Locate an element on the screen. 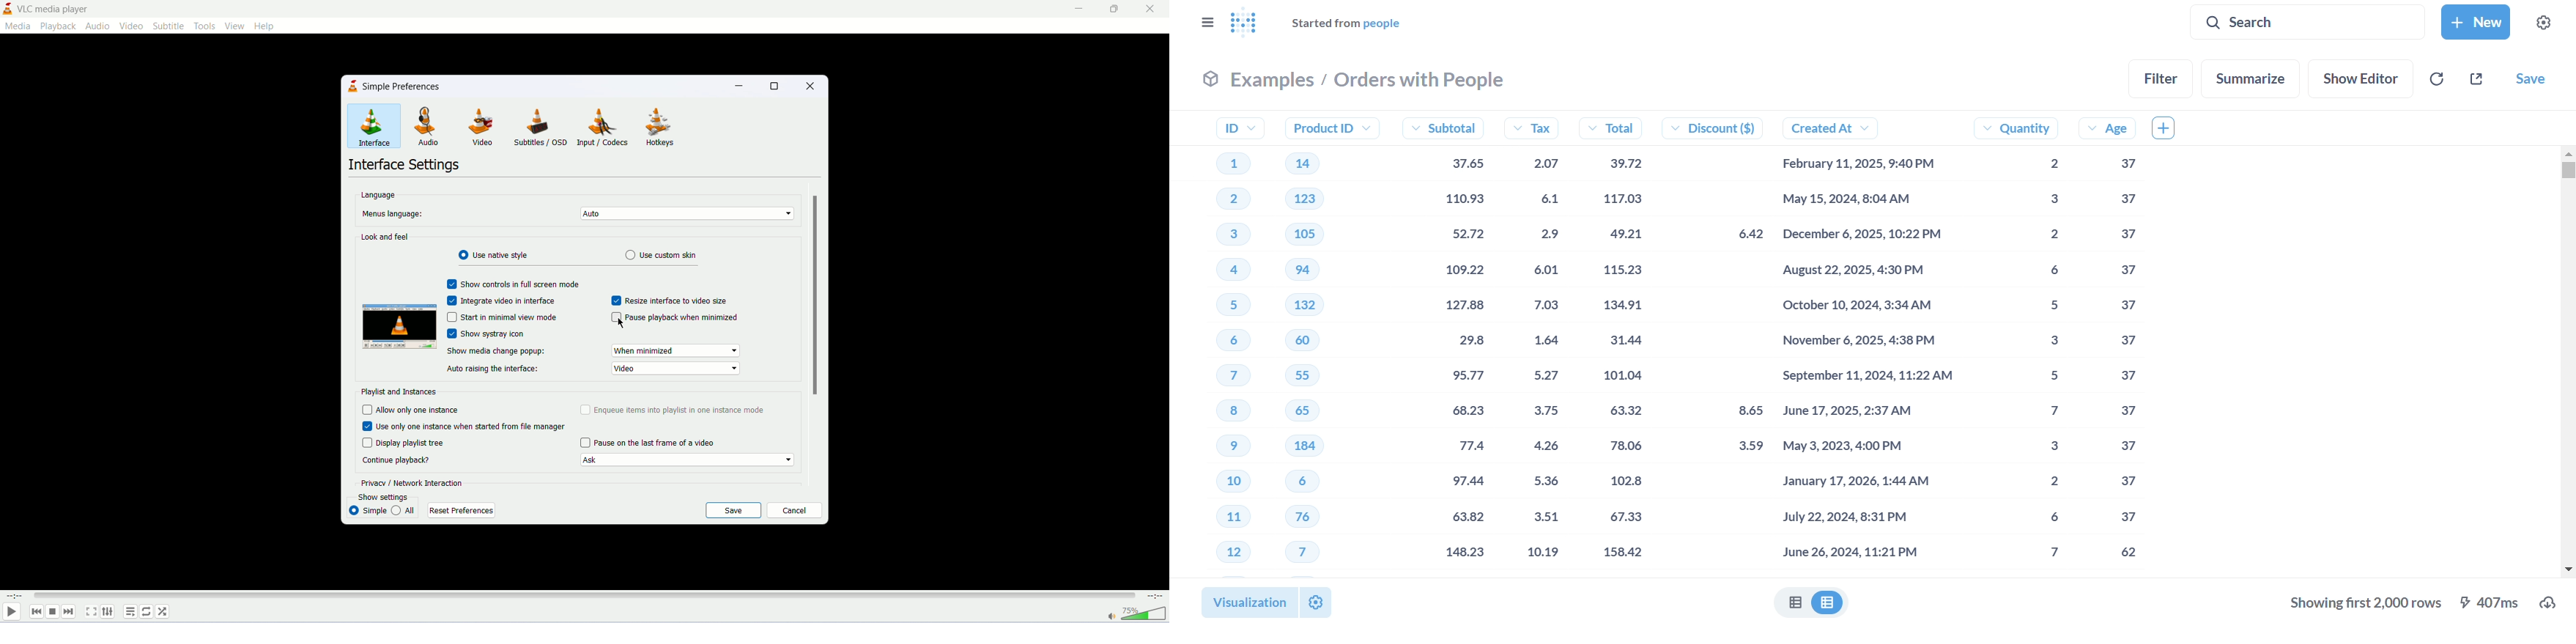  HELP is located at coordinates (265, 26).